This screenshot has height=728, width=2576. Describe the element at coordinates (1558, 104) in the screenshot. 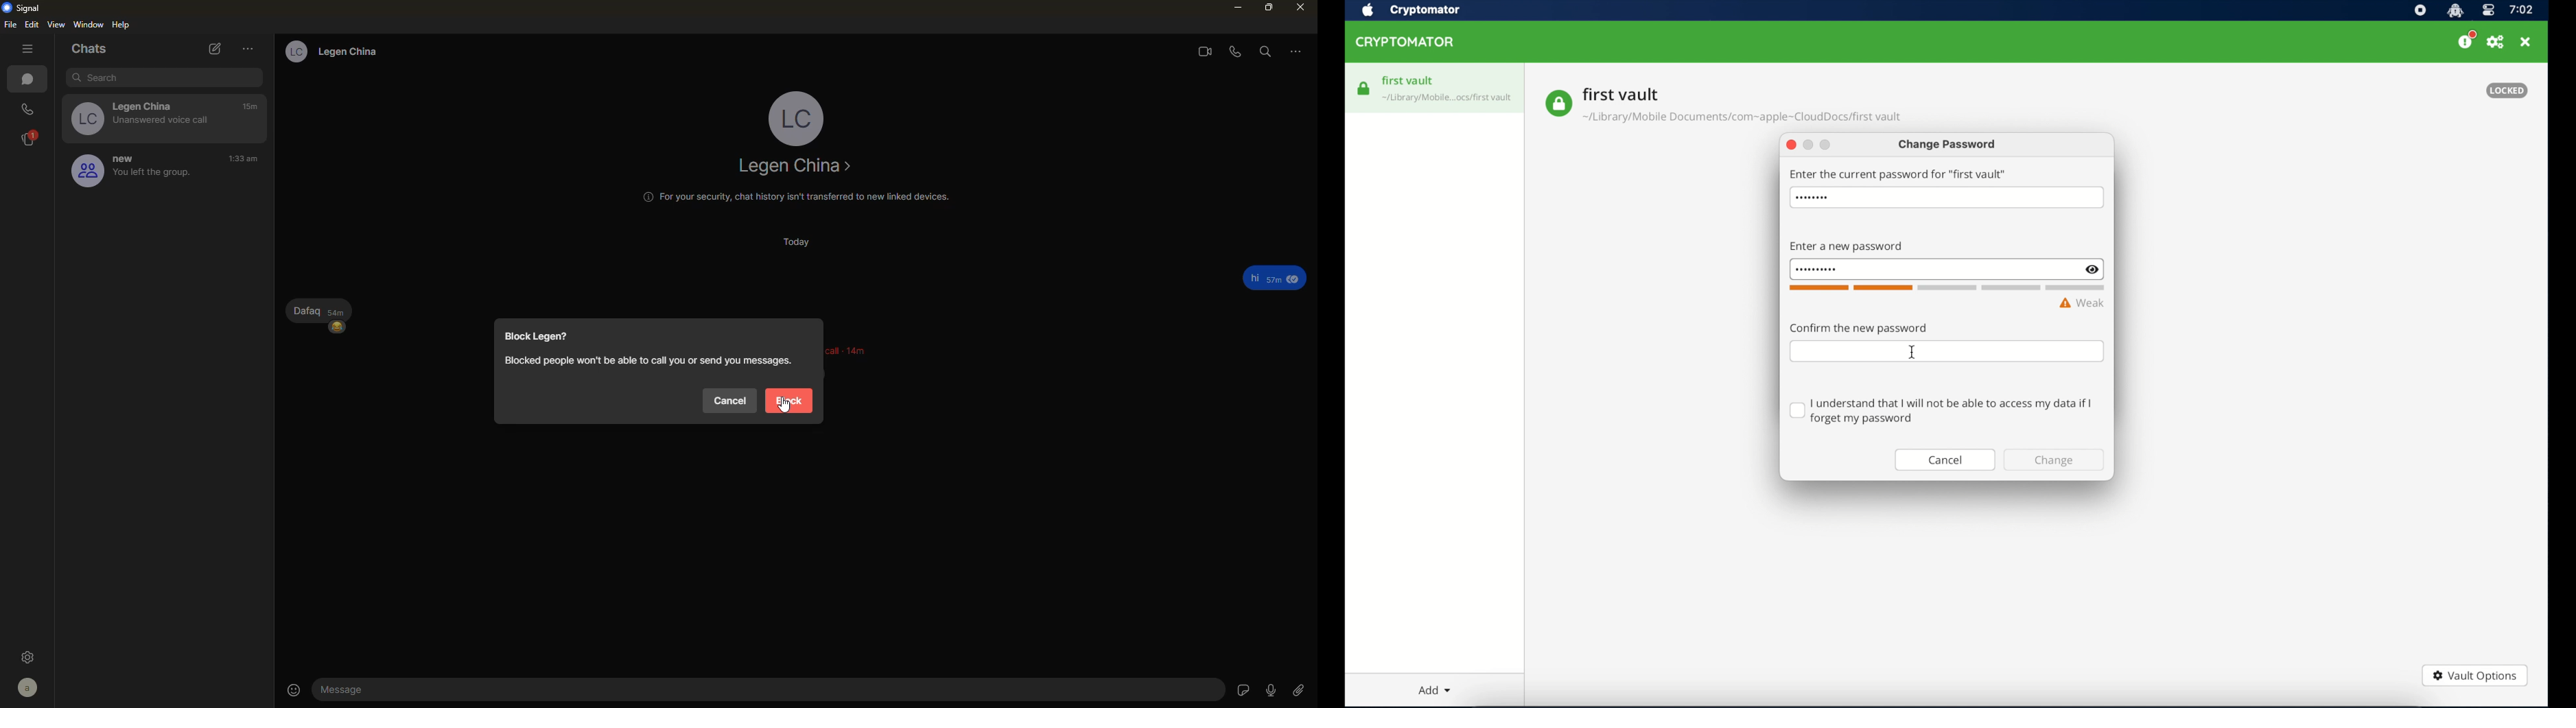

I see `vault icon` at that location.